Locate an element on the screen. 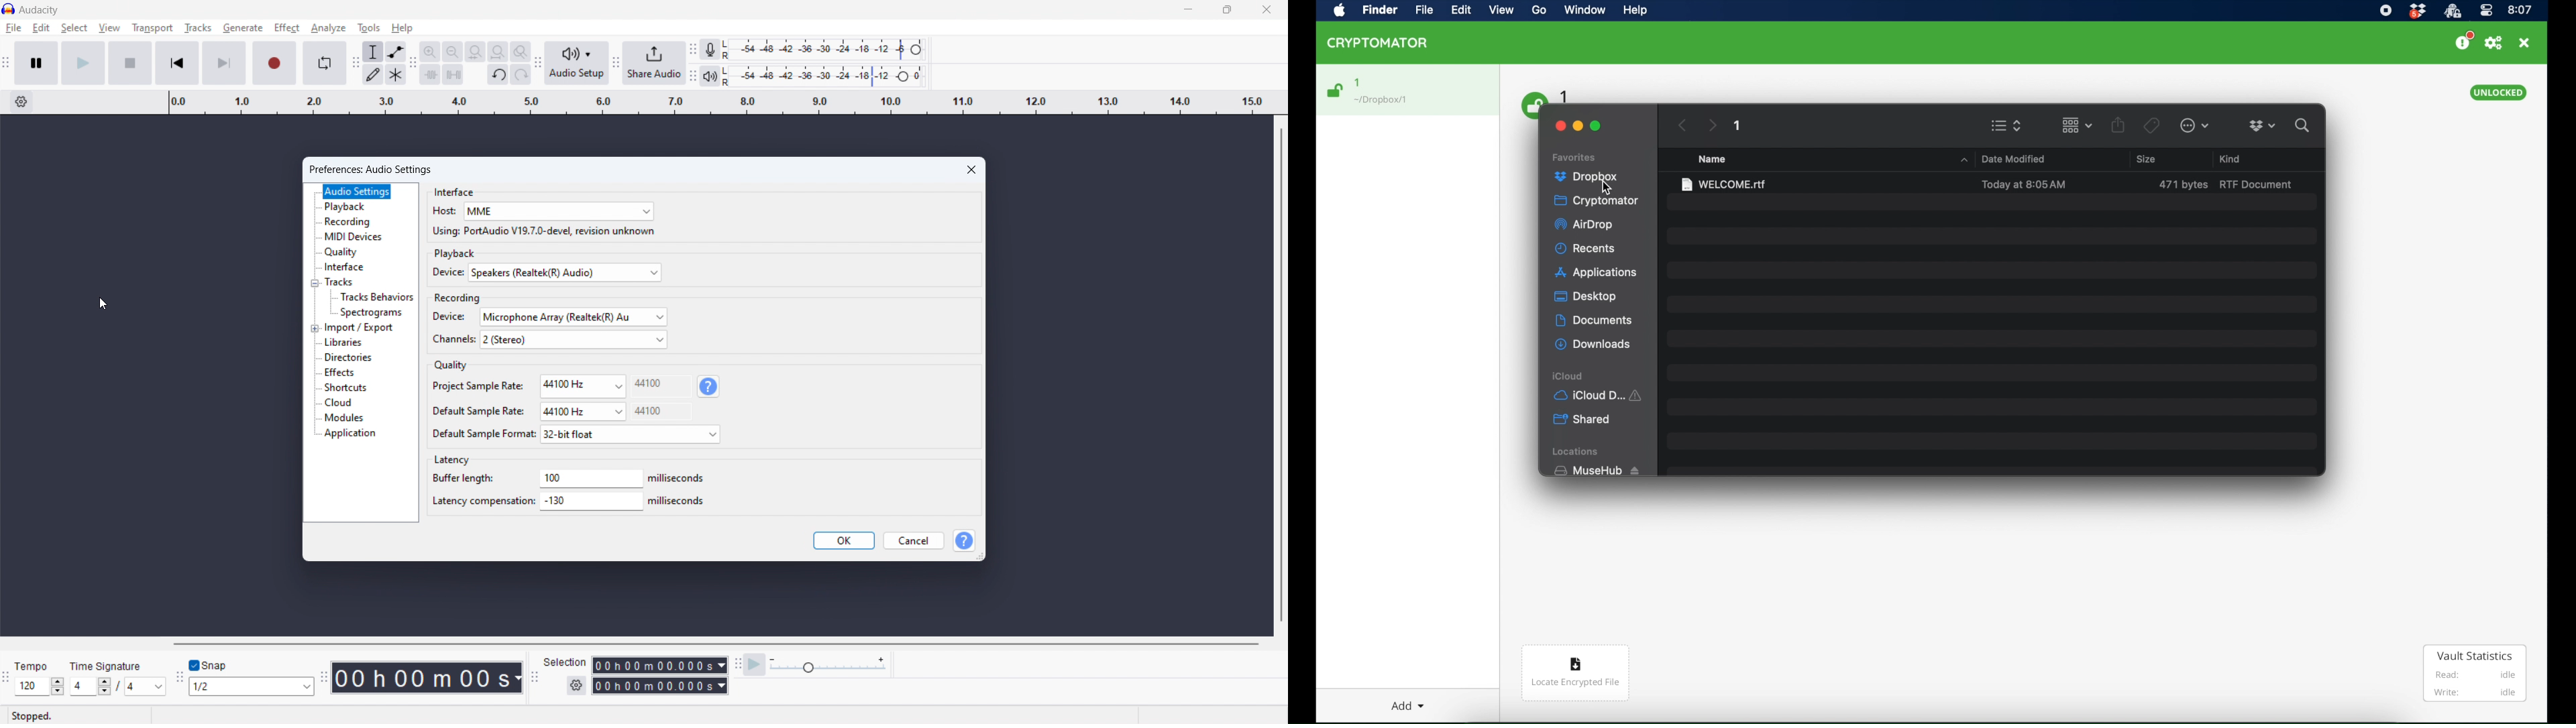  set time signature is located at coordinates (117, 686).